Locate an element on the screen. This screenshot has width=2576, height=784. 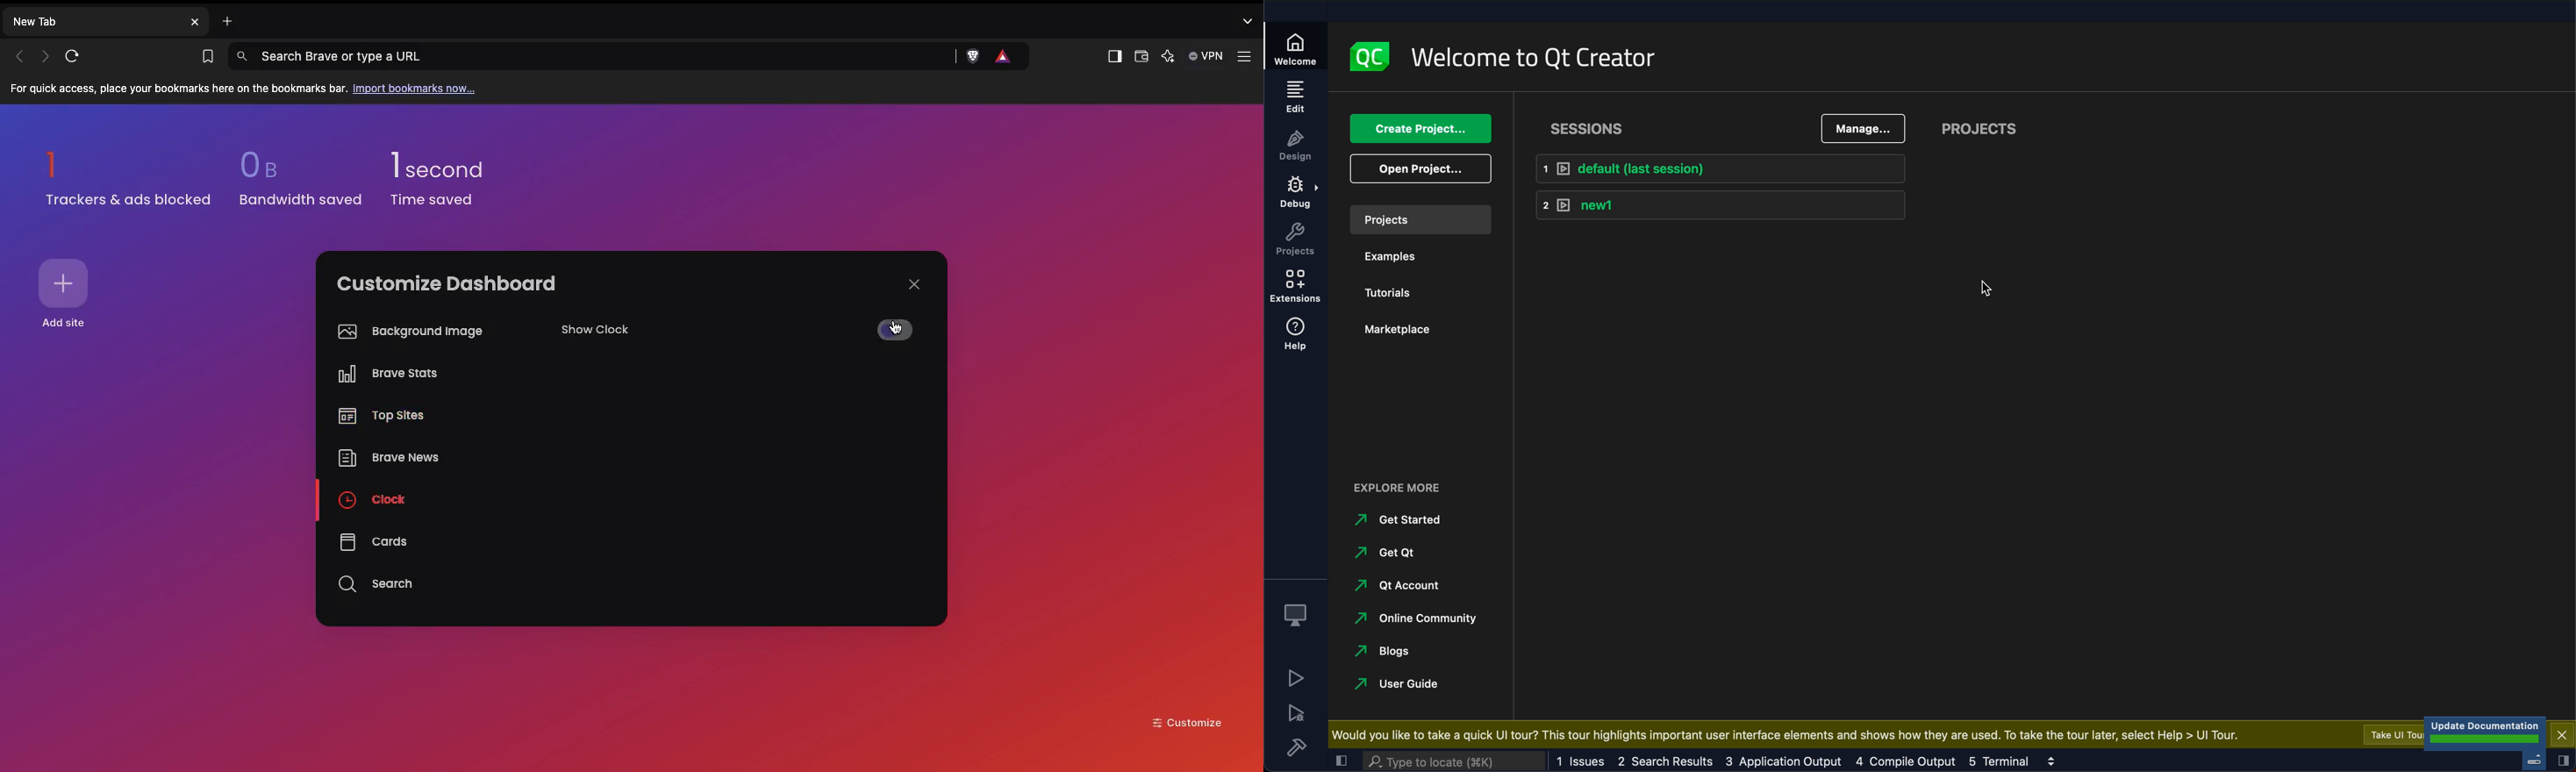
Leo AI is located at coordinates (1167, 58).